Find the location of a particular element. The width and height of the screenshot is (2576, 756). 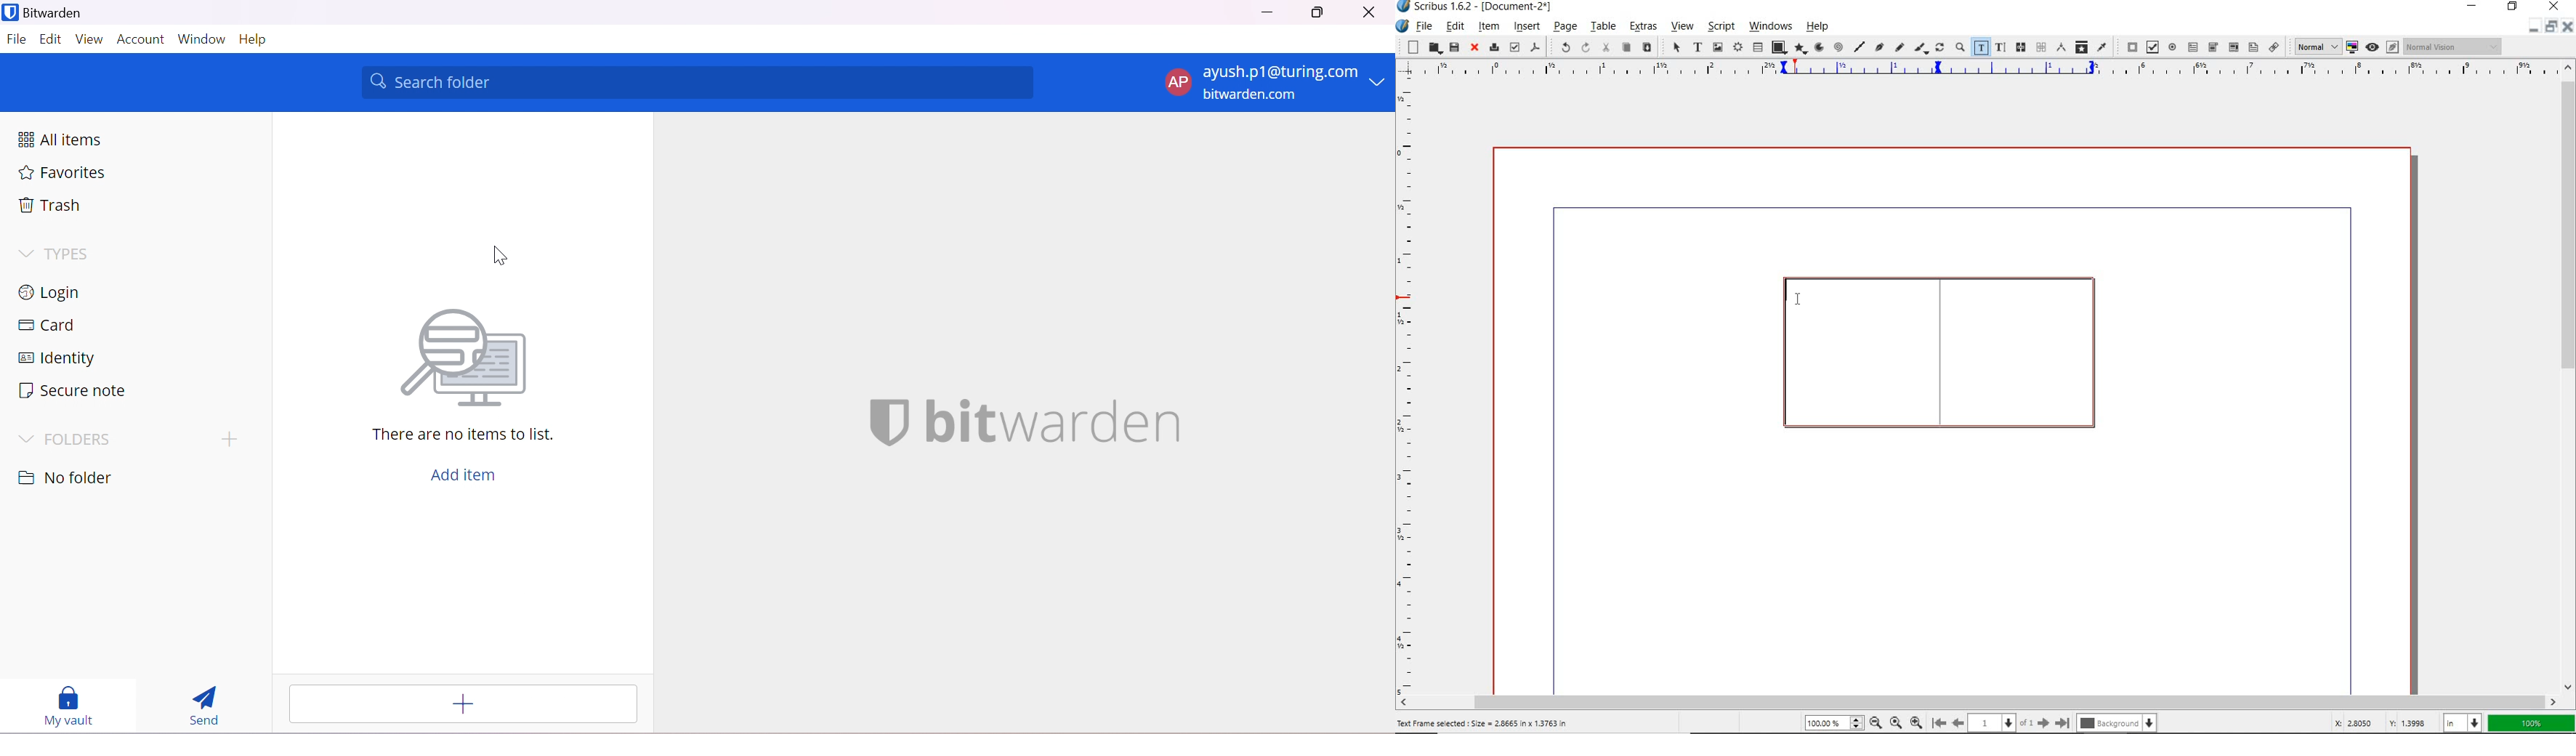

item is located at coordinates (1491, 27).